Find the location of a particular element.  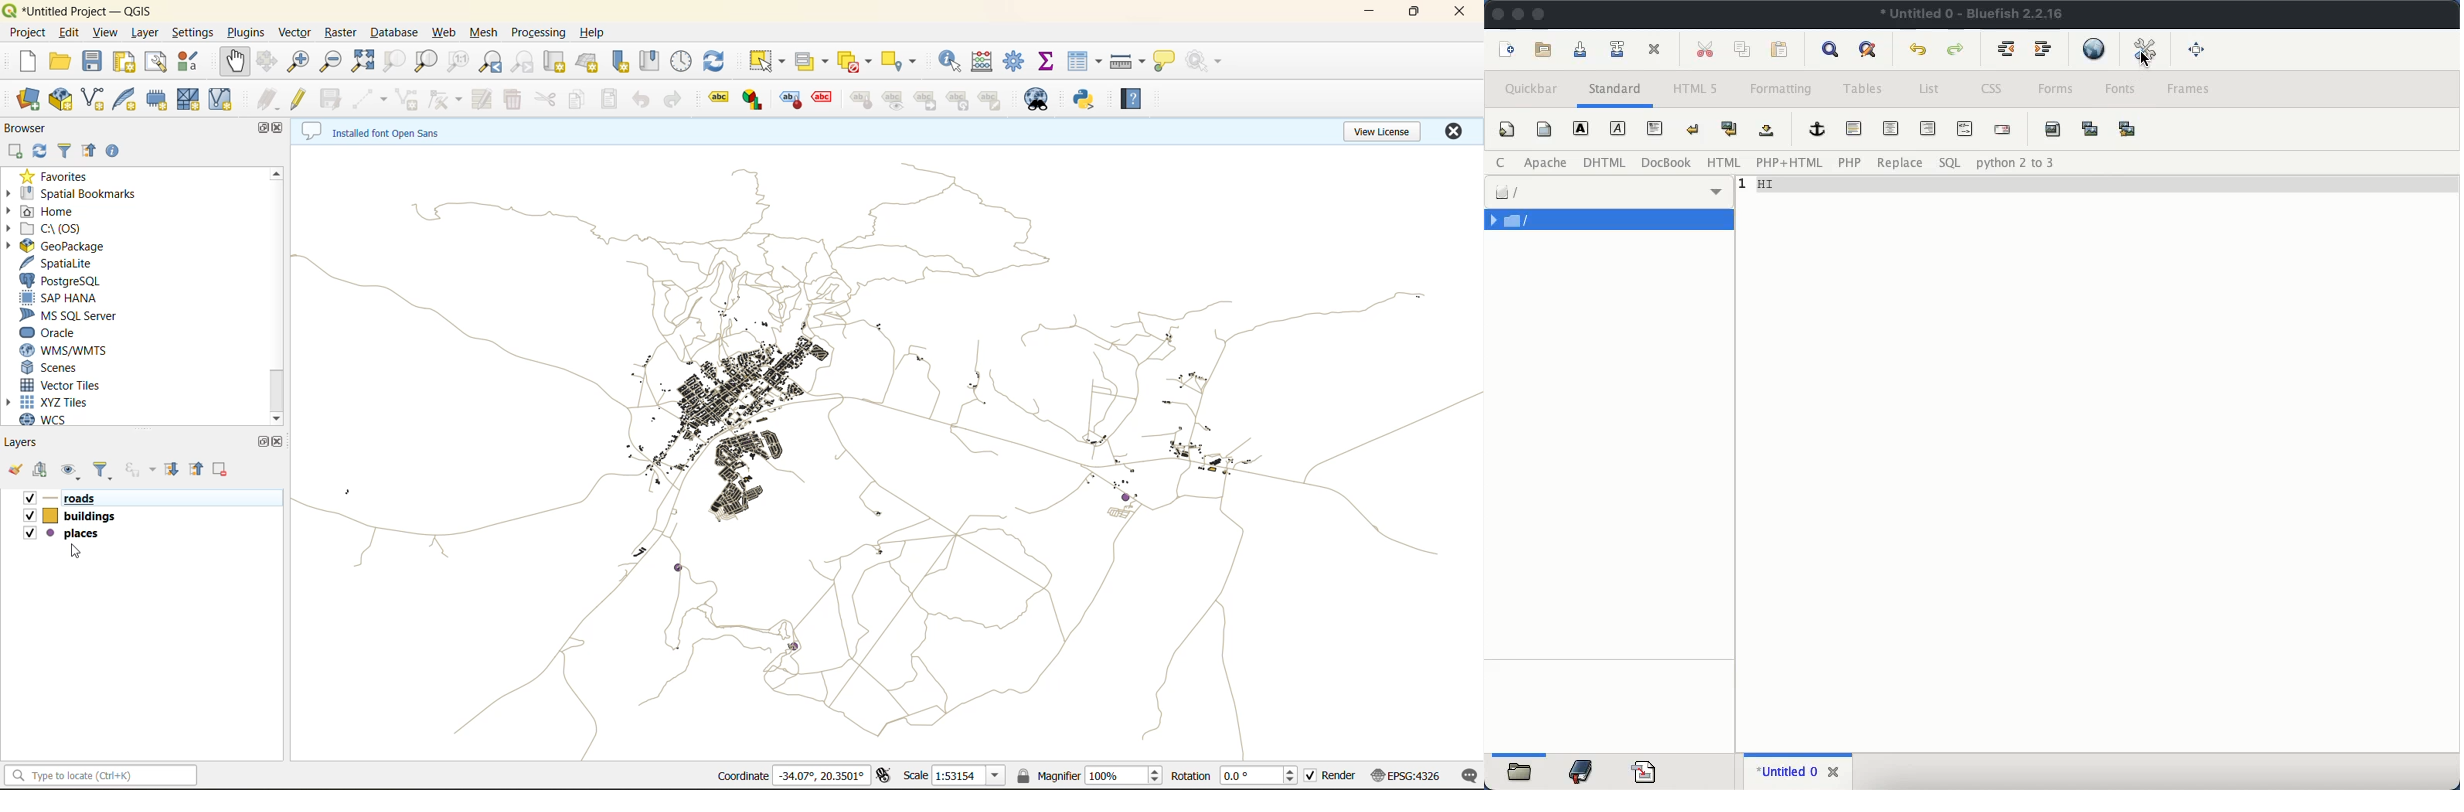

Quickstart is located at coordinates (1507, 132).